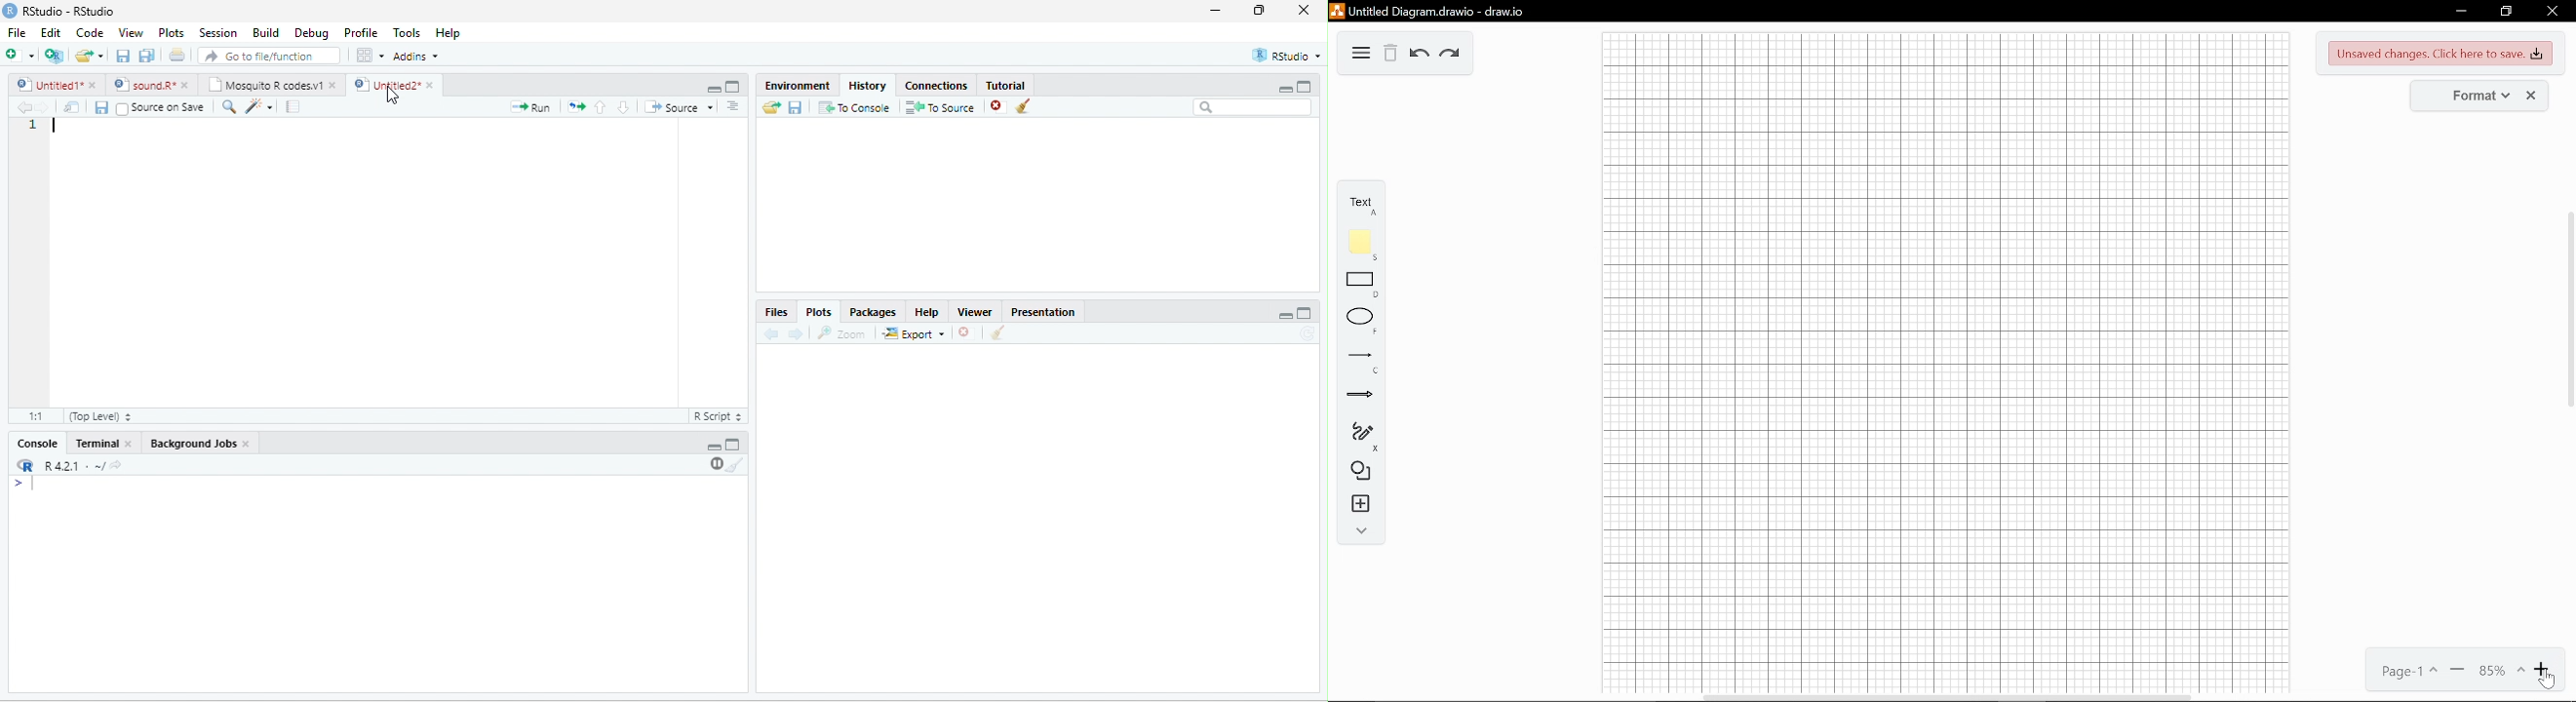 The height and width of the screenshot is (728, 2576). I want to click on Untitled2, so click(385, 85).